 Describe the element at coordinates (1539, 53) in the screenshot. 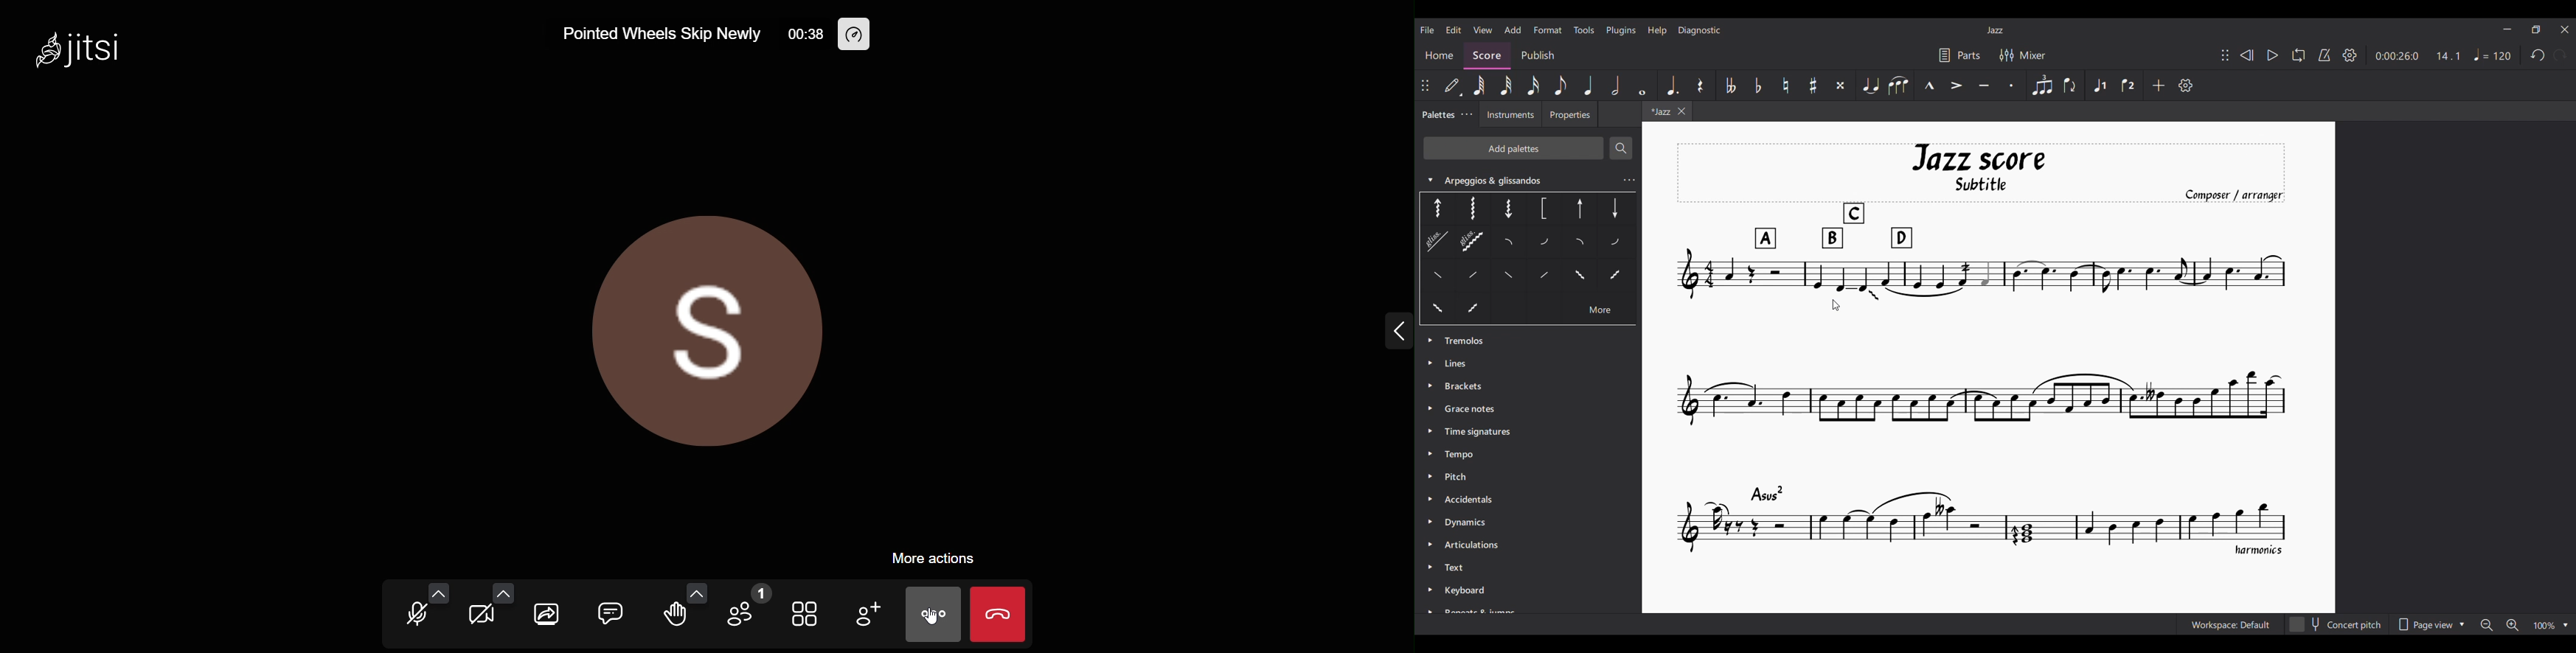

I see `Publish` at that location.